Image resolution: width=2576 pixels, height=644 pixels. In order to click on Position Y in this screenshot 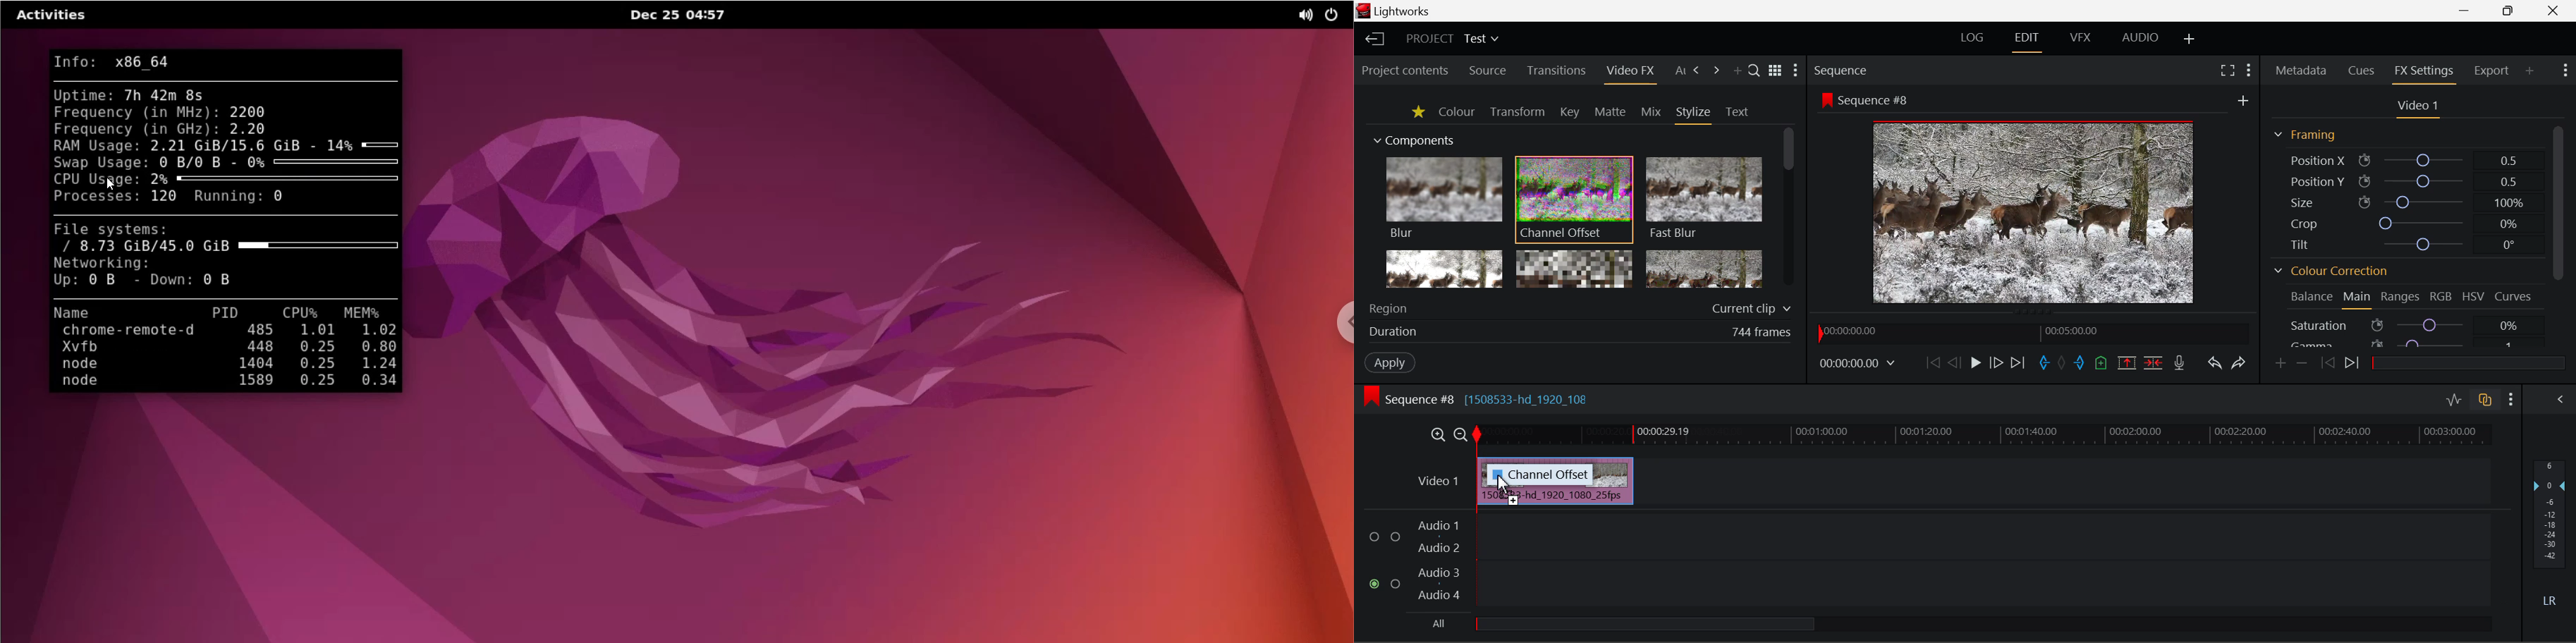, I will do `click(2403, 181)`.